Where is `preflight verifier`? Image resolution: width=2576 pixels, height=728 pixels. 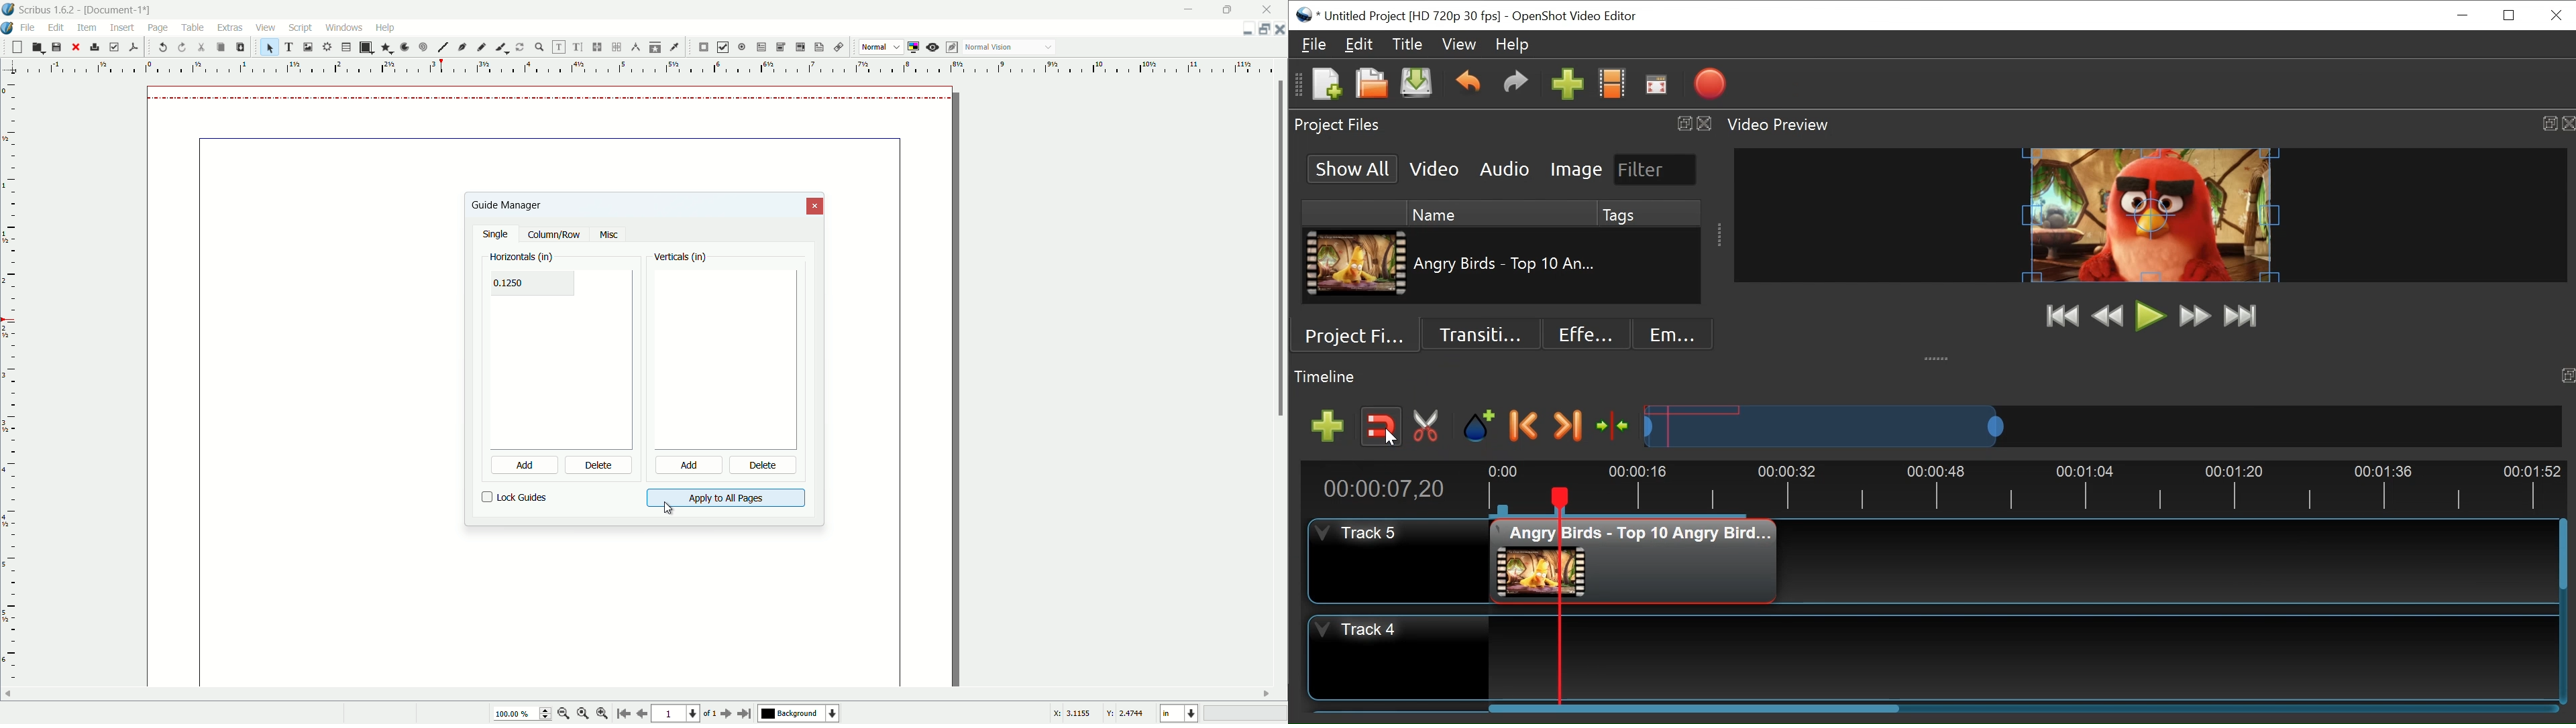 preflight verifier is located at coordinates (114, 48).